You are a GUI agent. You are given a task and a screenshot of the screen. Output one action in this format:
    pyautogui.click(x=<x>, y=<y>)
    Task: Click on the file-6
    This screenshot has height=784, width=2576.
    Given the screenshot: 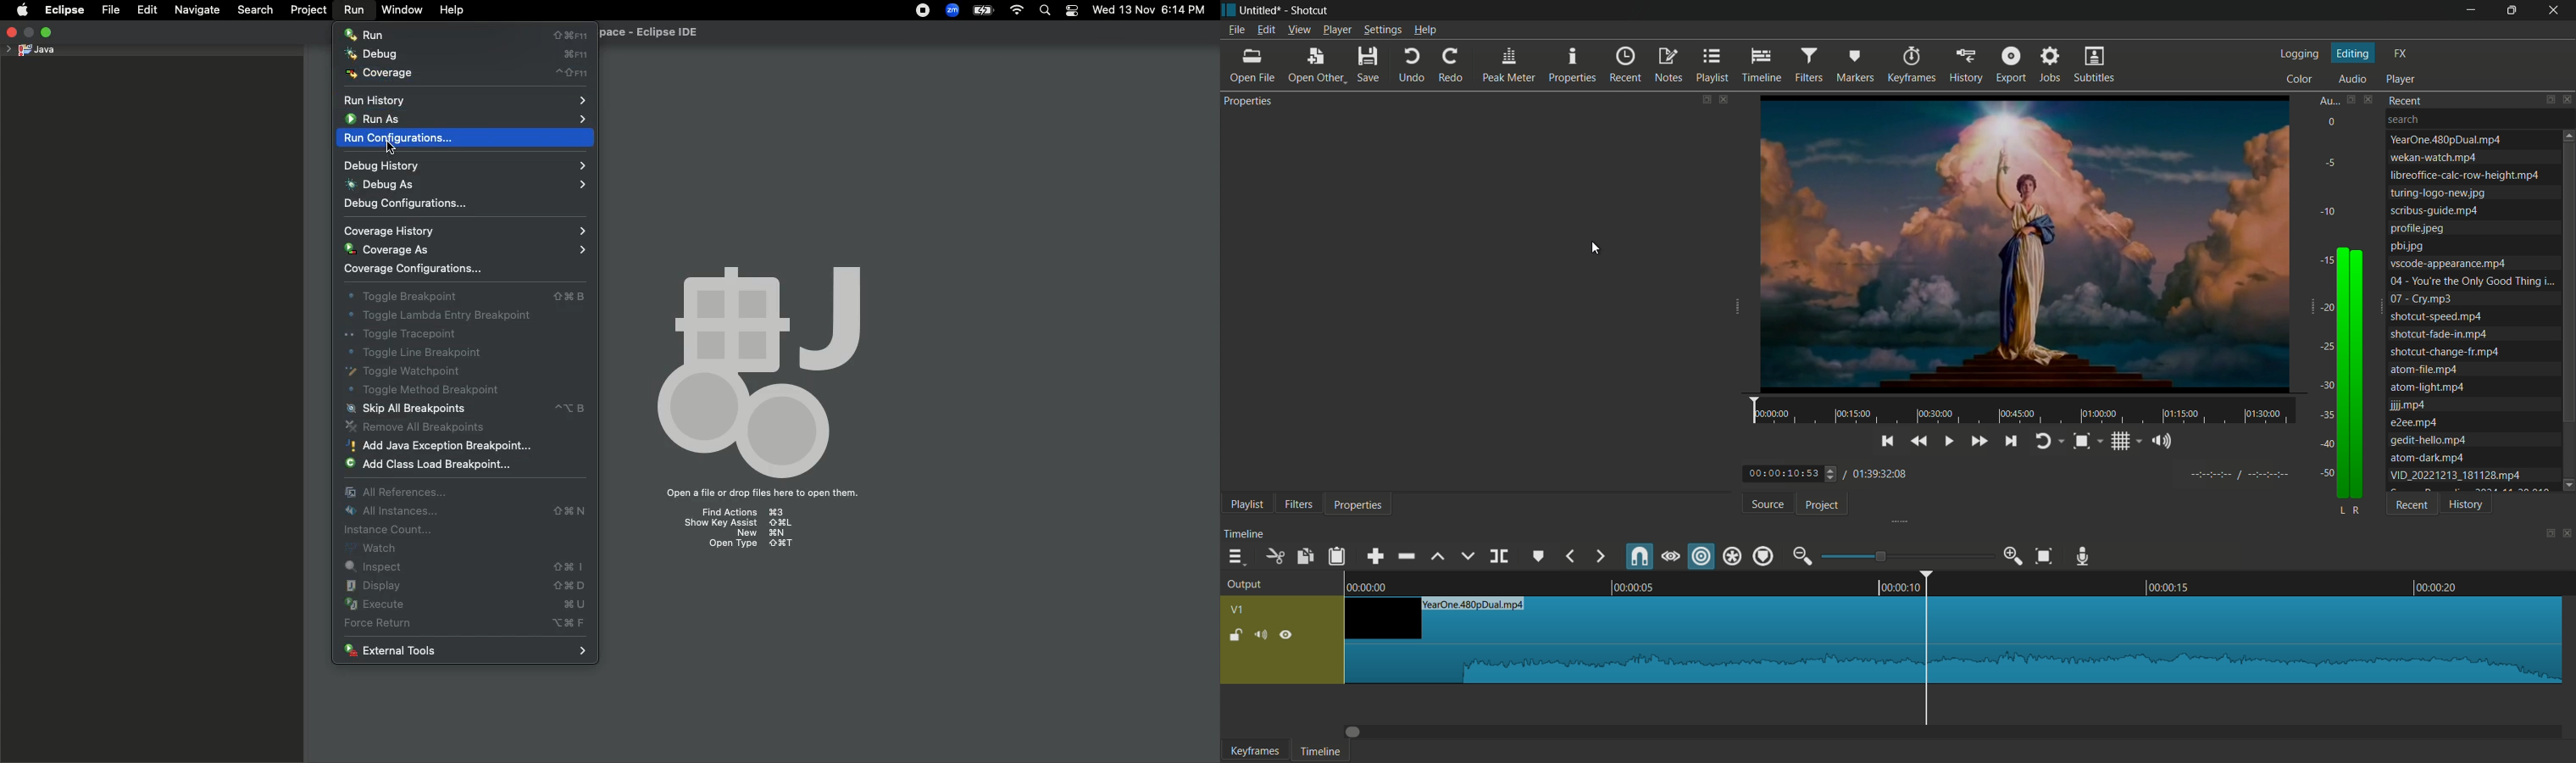 What is the action you would take?
    pyautogui.click(x=2417, y=228)
    